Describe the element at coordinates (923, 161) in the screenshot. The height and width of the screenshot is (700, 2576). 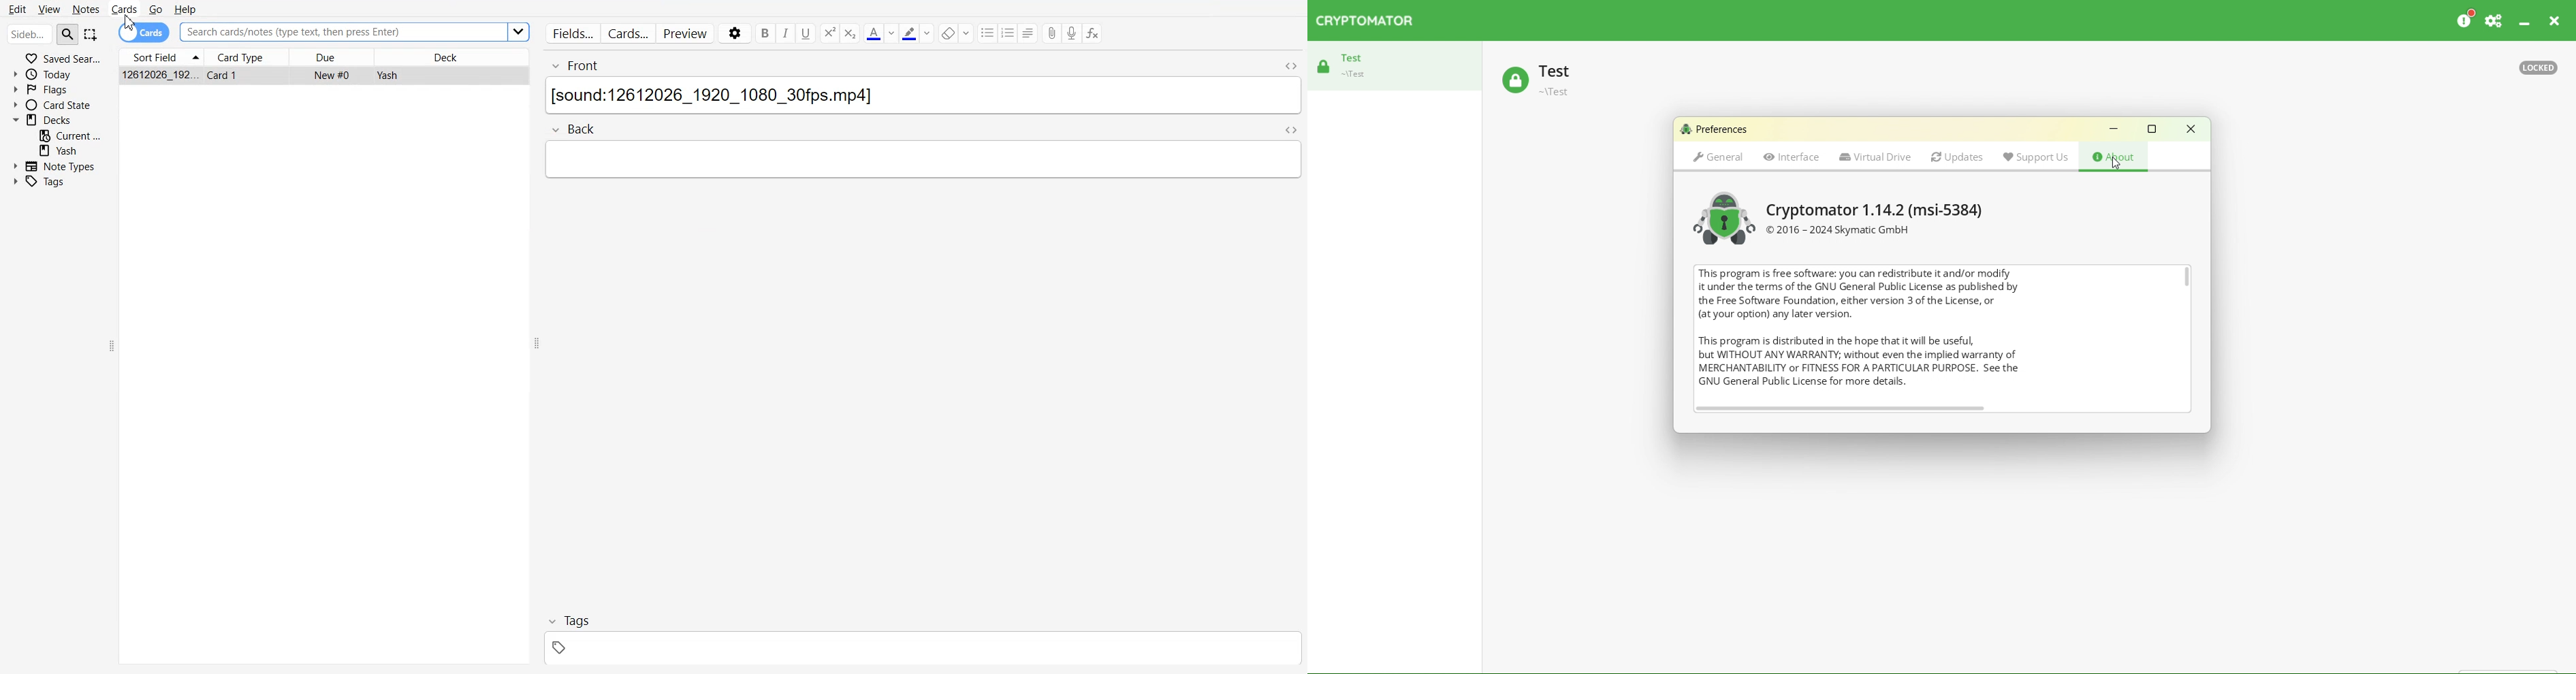
I see `type` at that location.